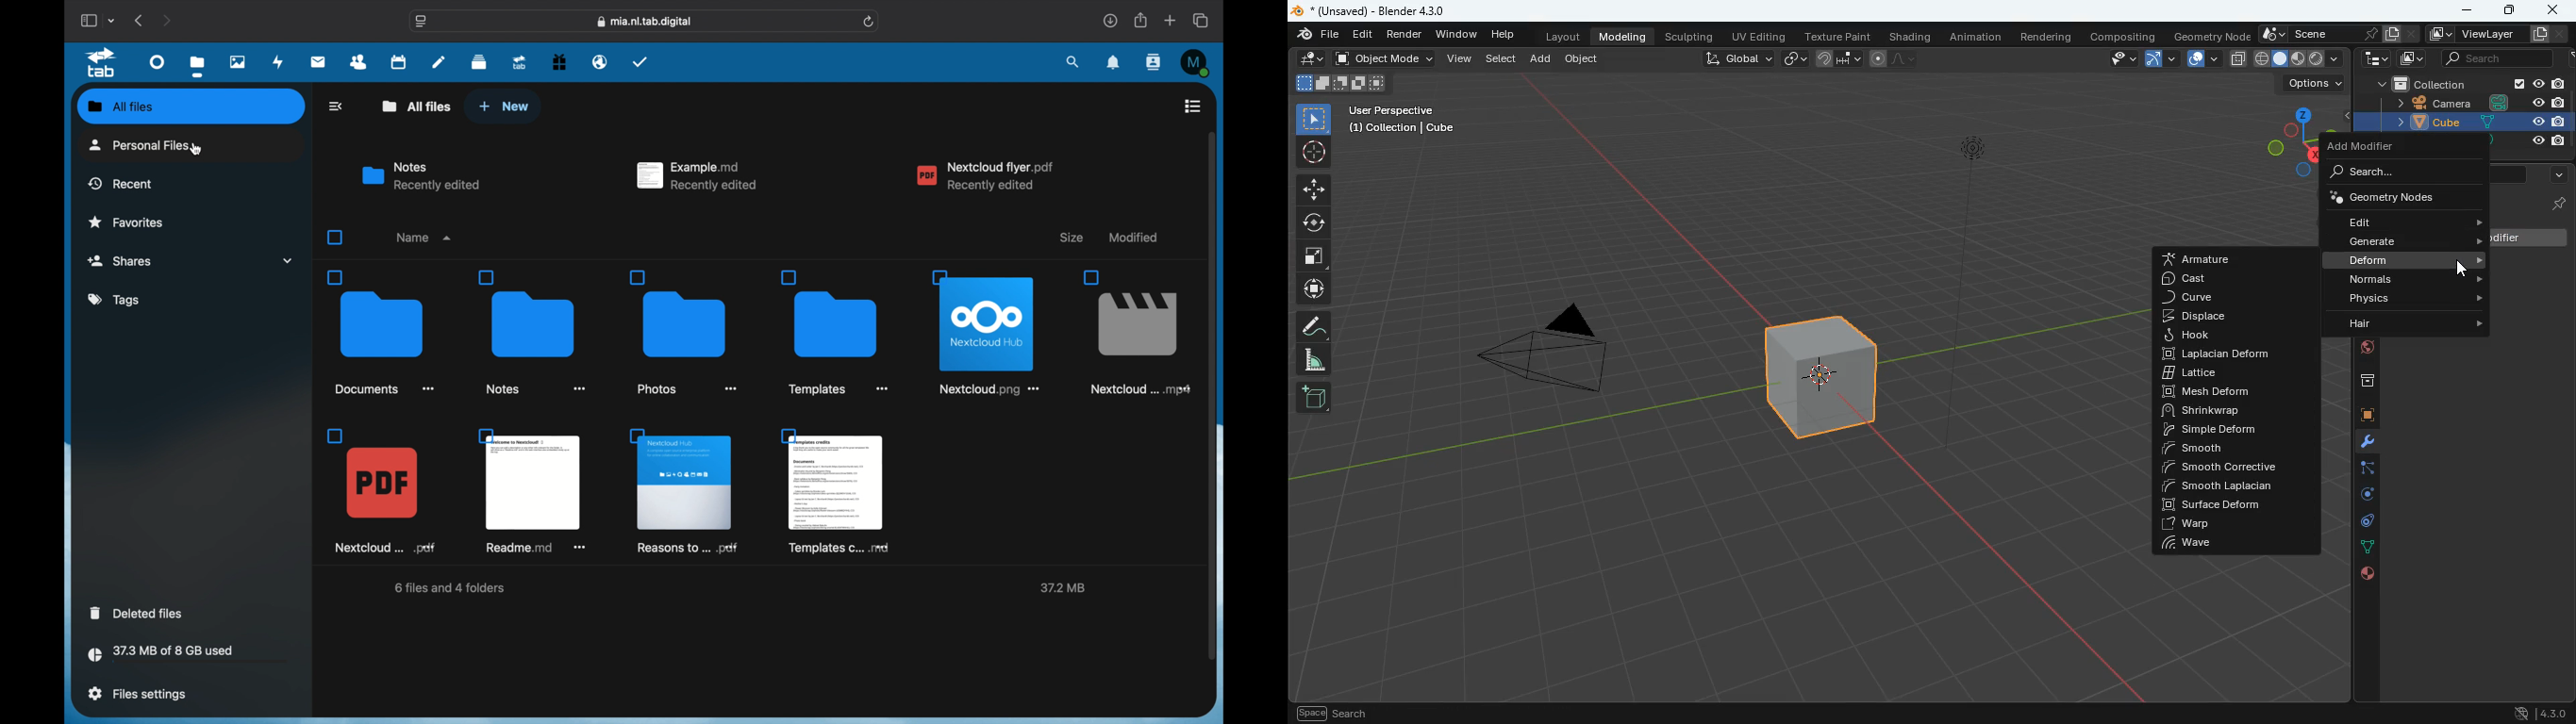  What do you see at coordinates (2202, 59) in the screenshot?
I see `copy` at bounding box center [2202, 59].